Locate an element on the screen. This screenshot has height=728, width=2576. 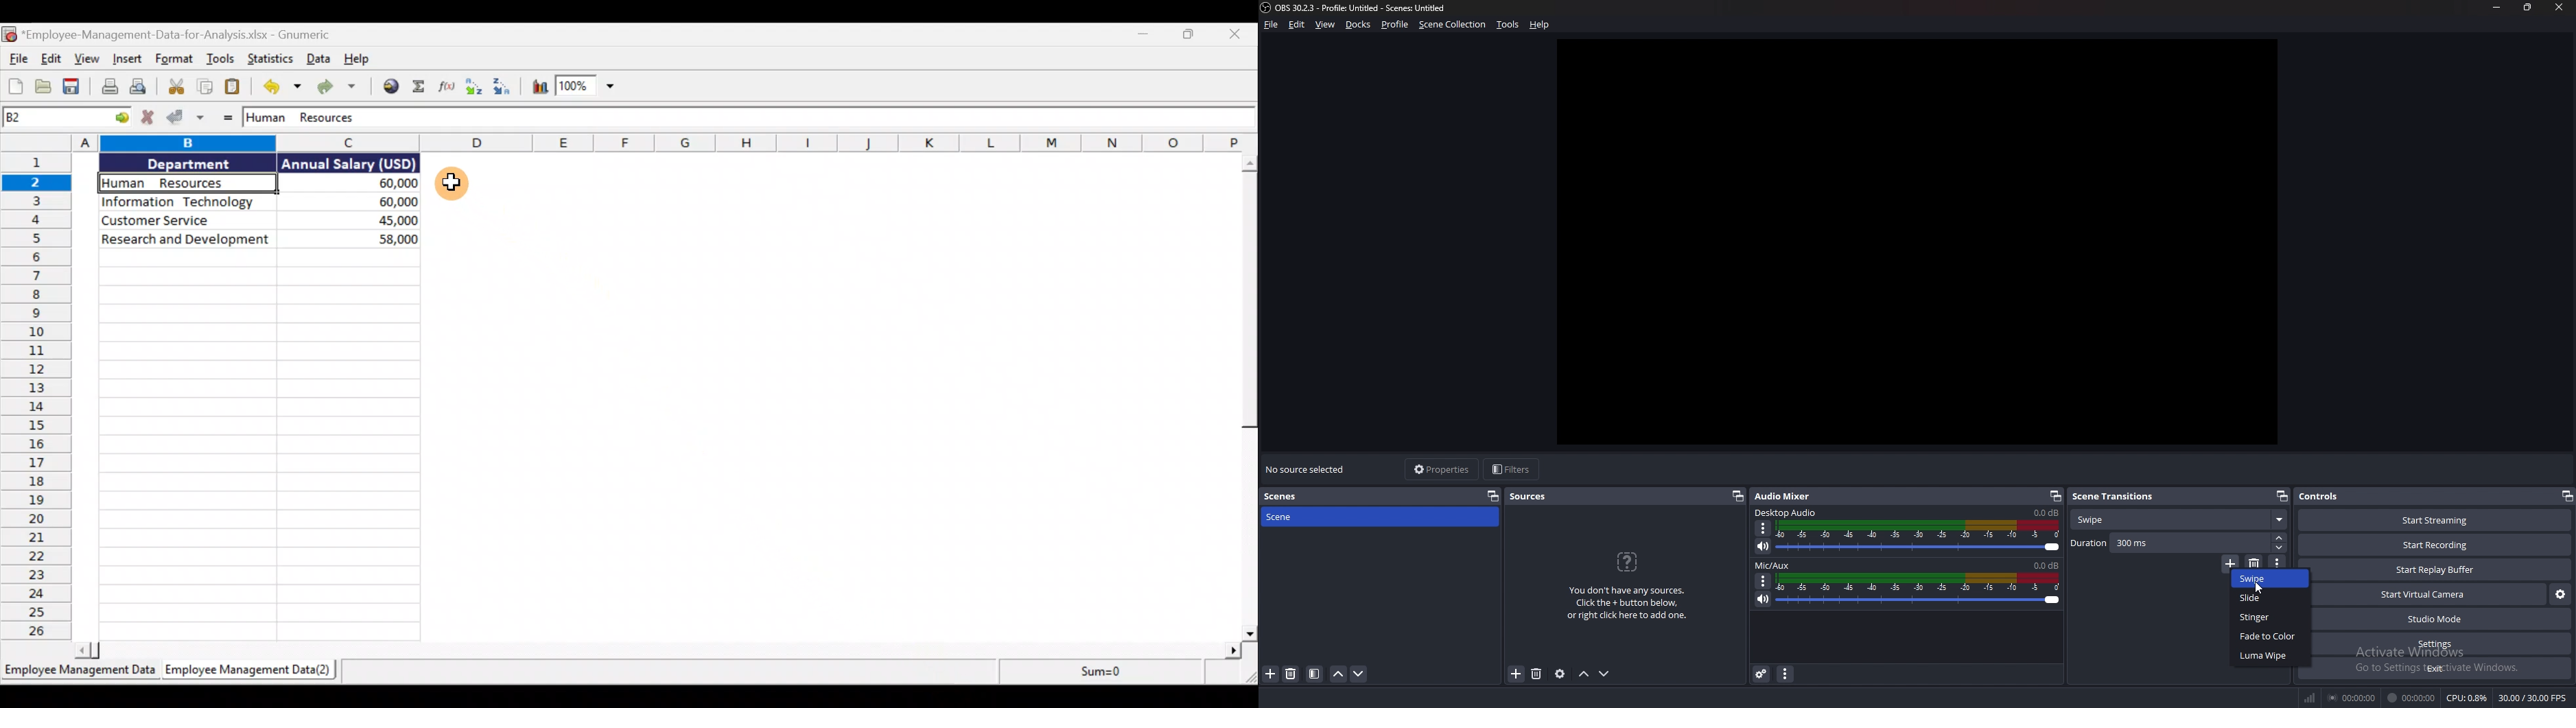
Sum=0 is located at coordinates (1092, 673).